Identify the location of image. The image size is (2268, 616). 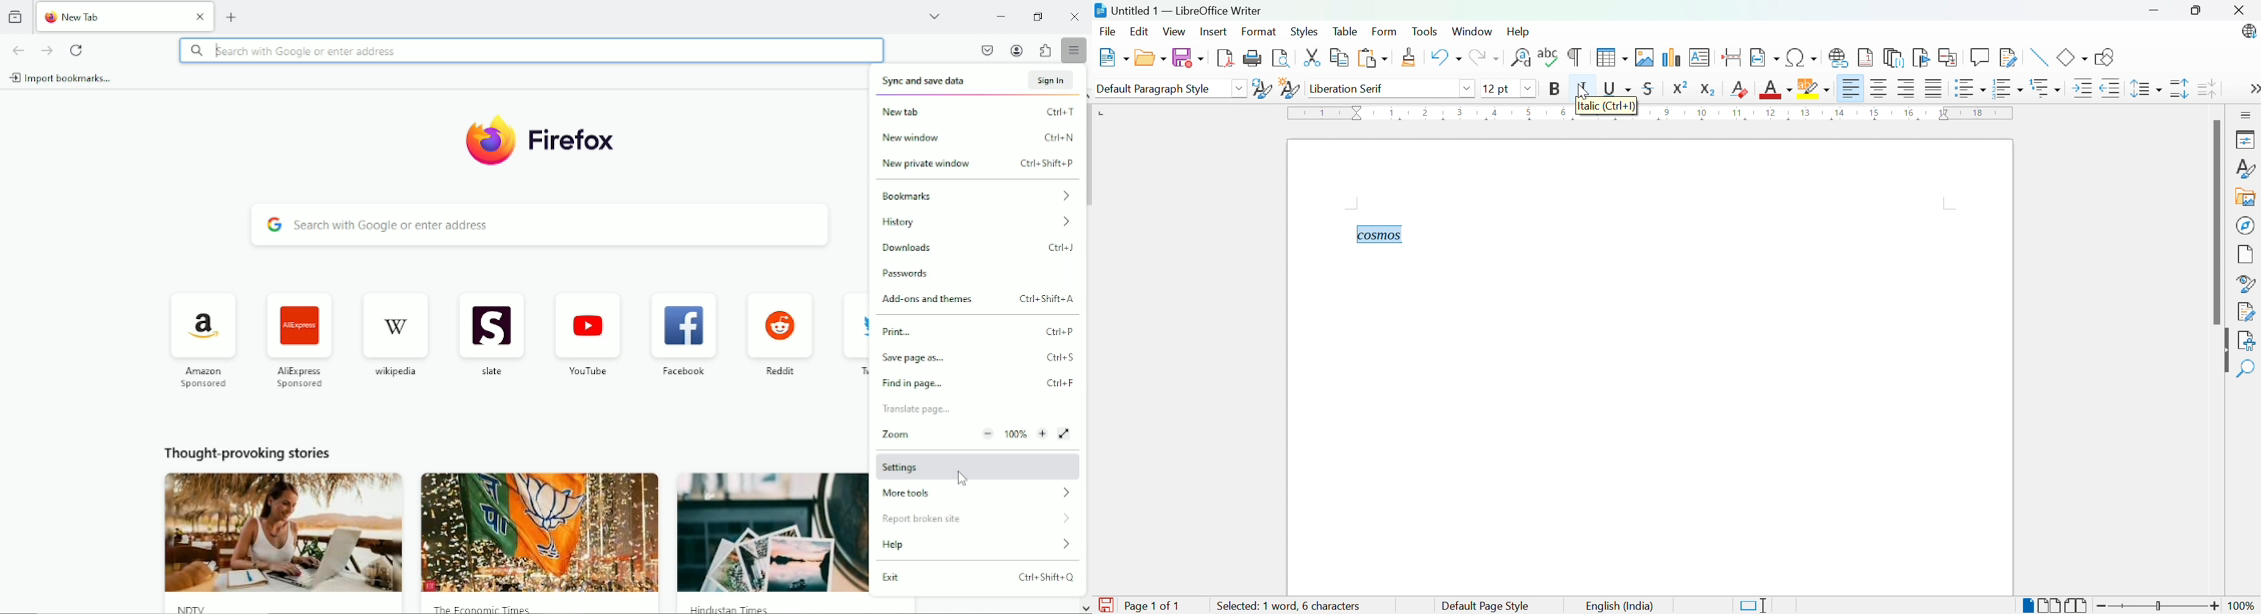
(284, 533).